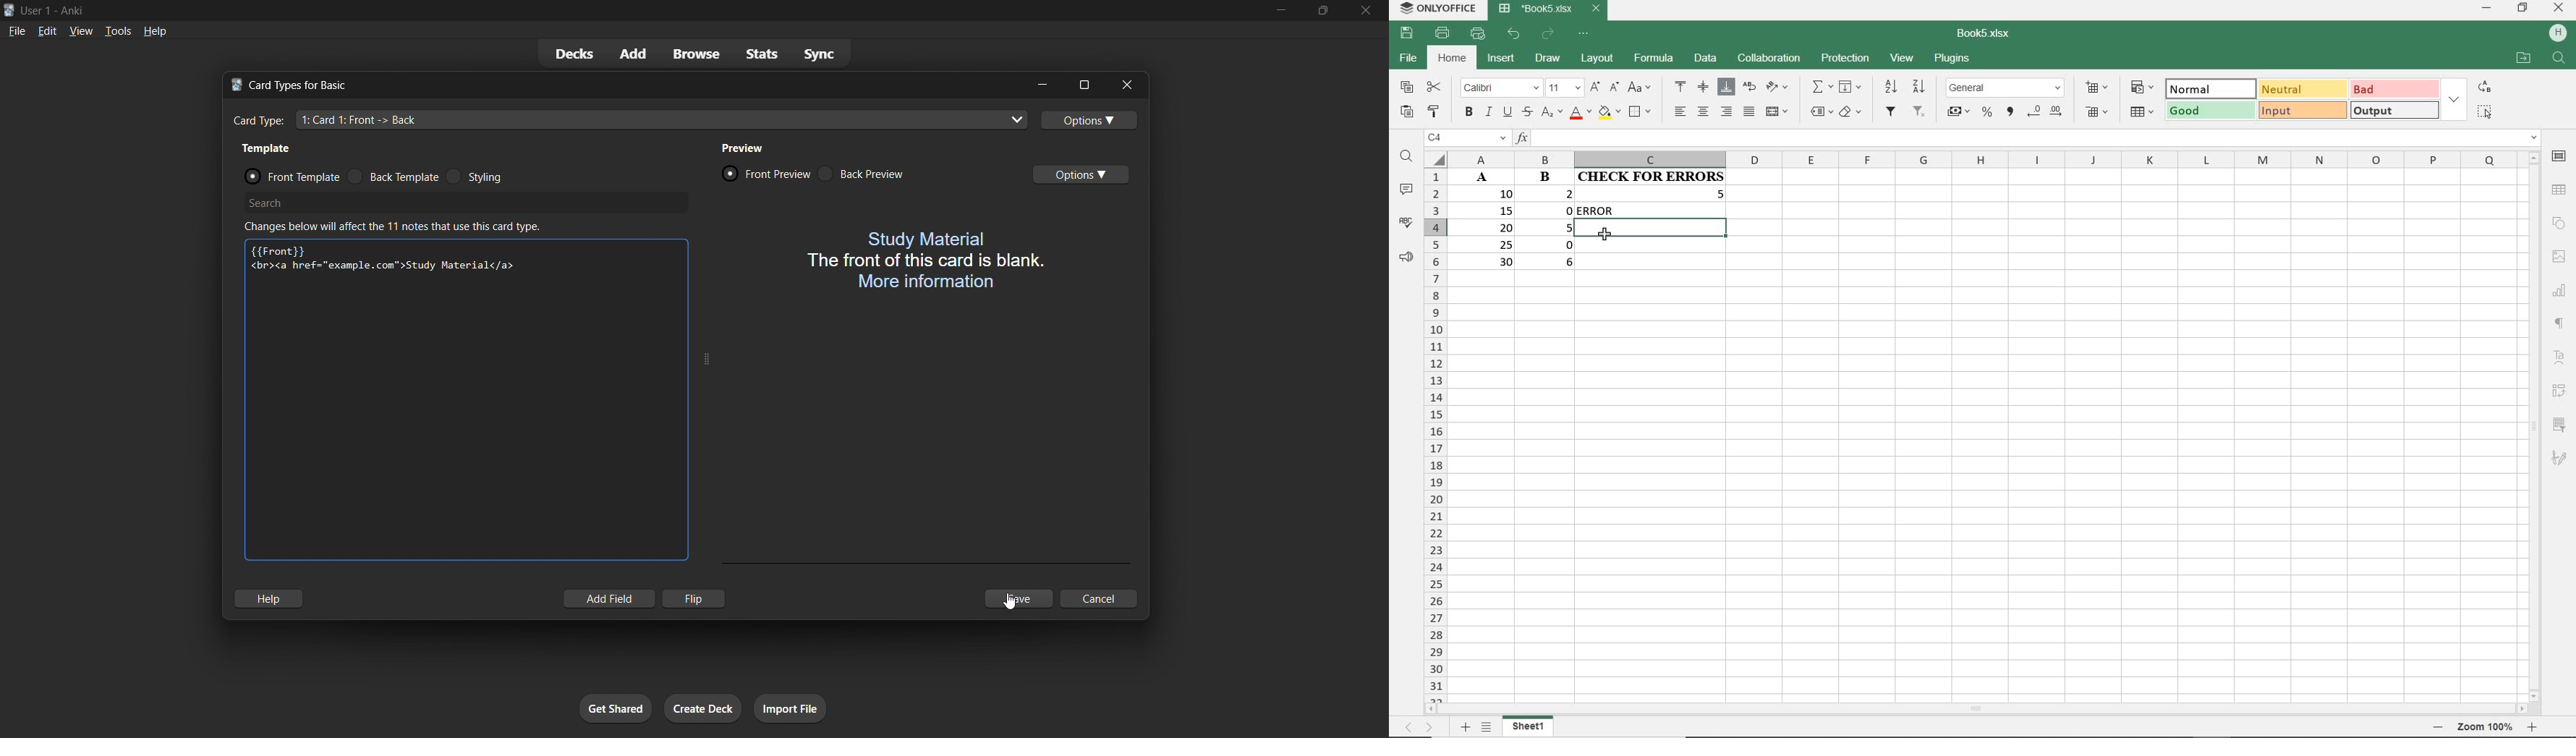 The image size is (2576, 756). I want to click on NAME MANAGER, so click(1465, 139).